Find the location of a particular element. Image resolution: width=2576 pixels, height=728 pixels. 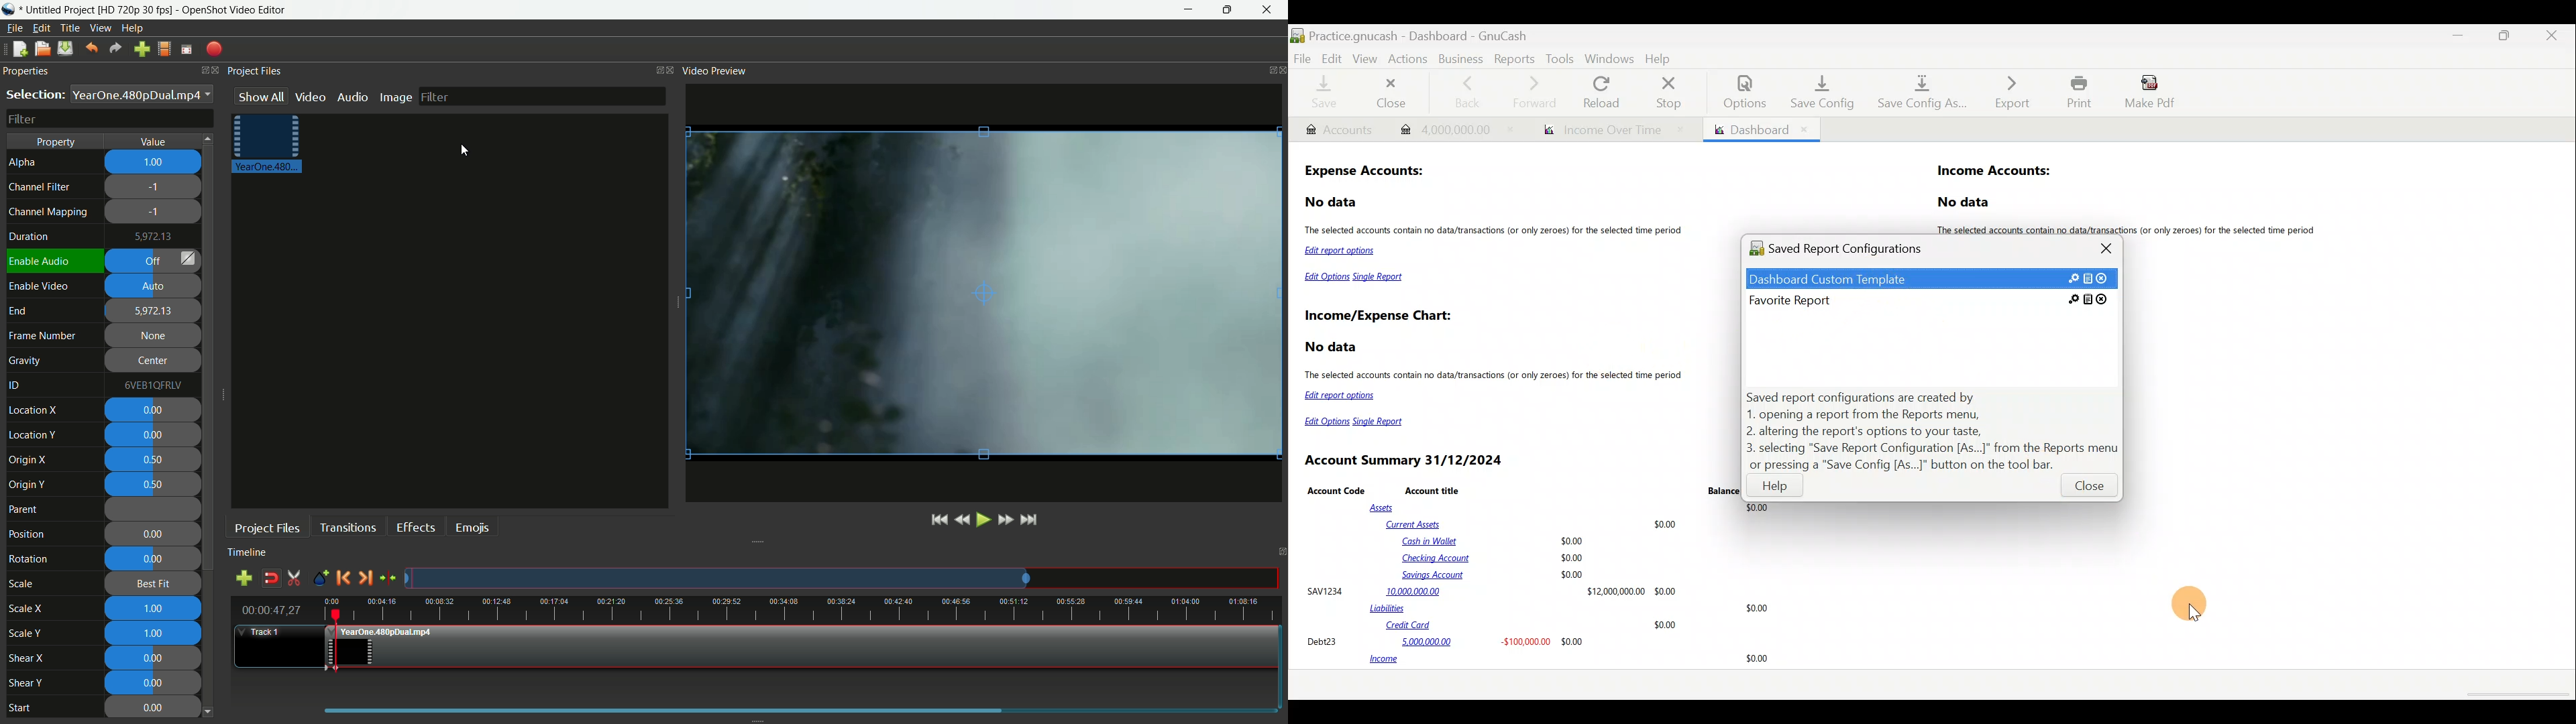

project files is located at coordinates (267, 528).